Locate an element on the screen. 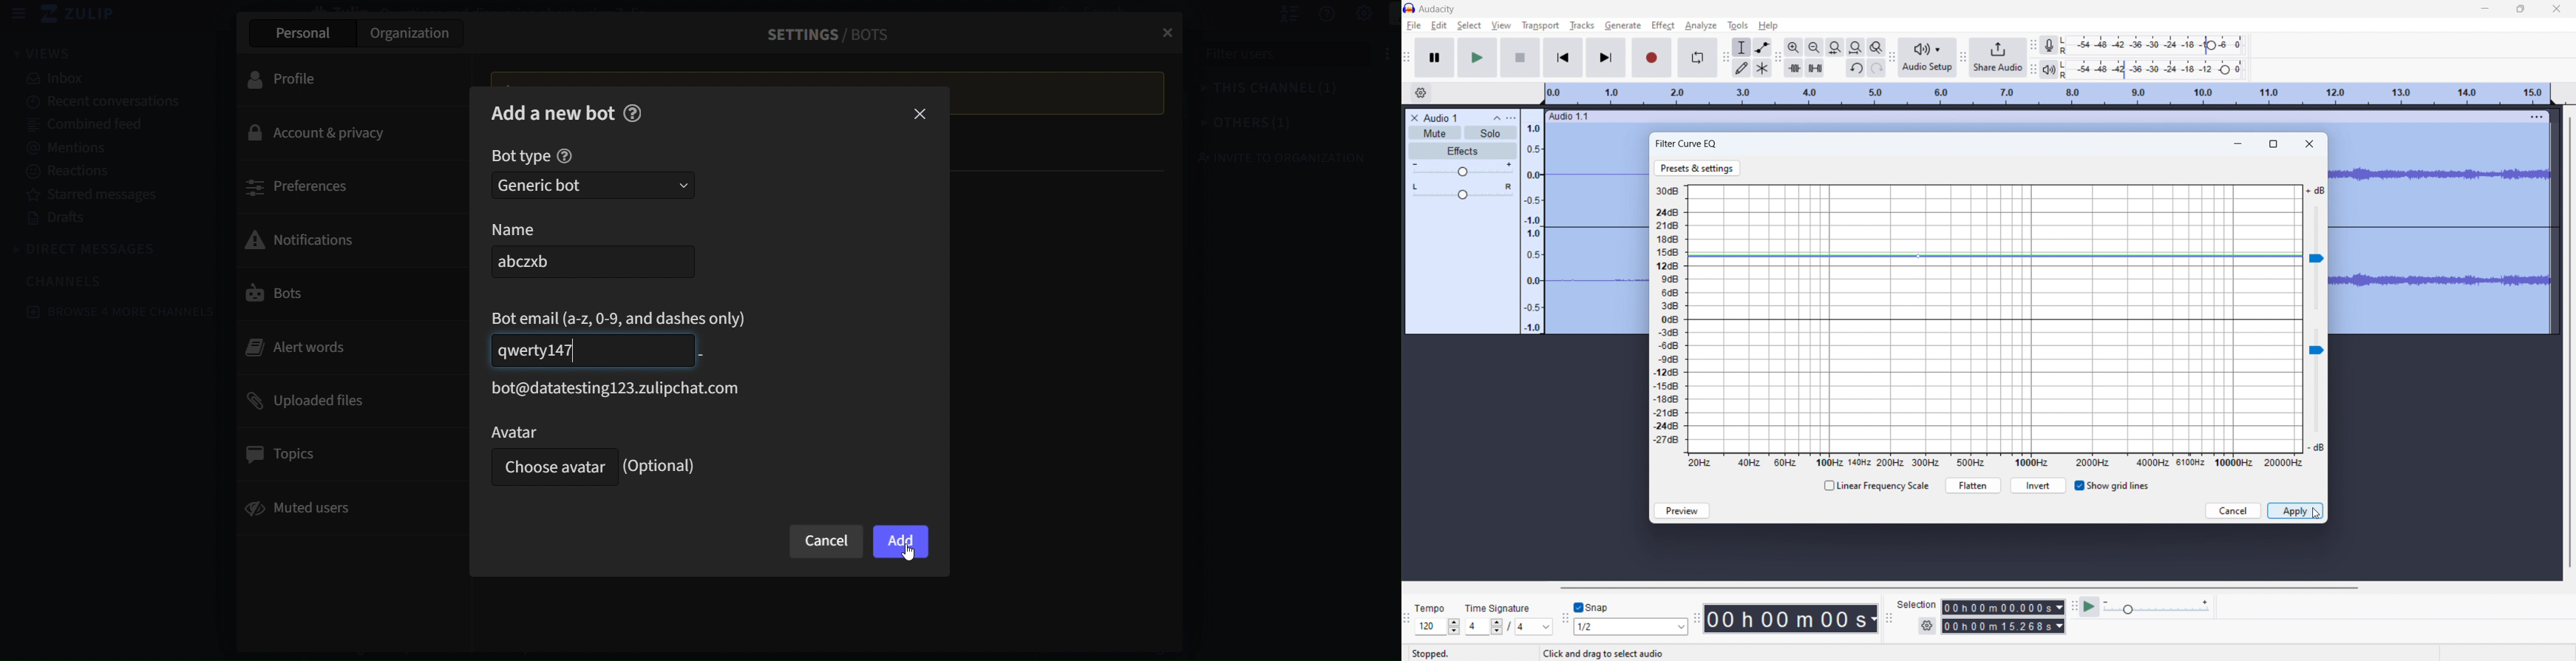 The height and width of the screenshot is (672, 2576). close is located at coordinates (922, 115).